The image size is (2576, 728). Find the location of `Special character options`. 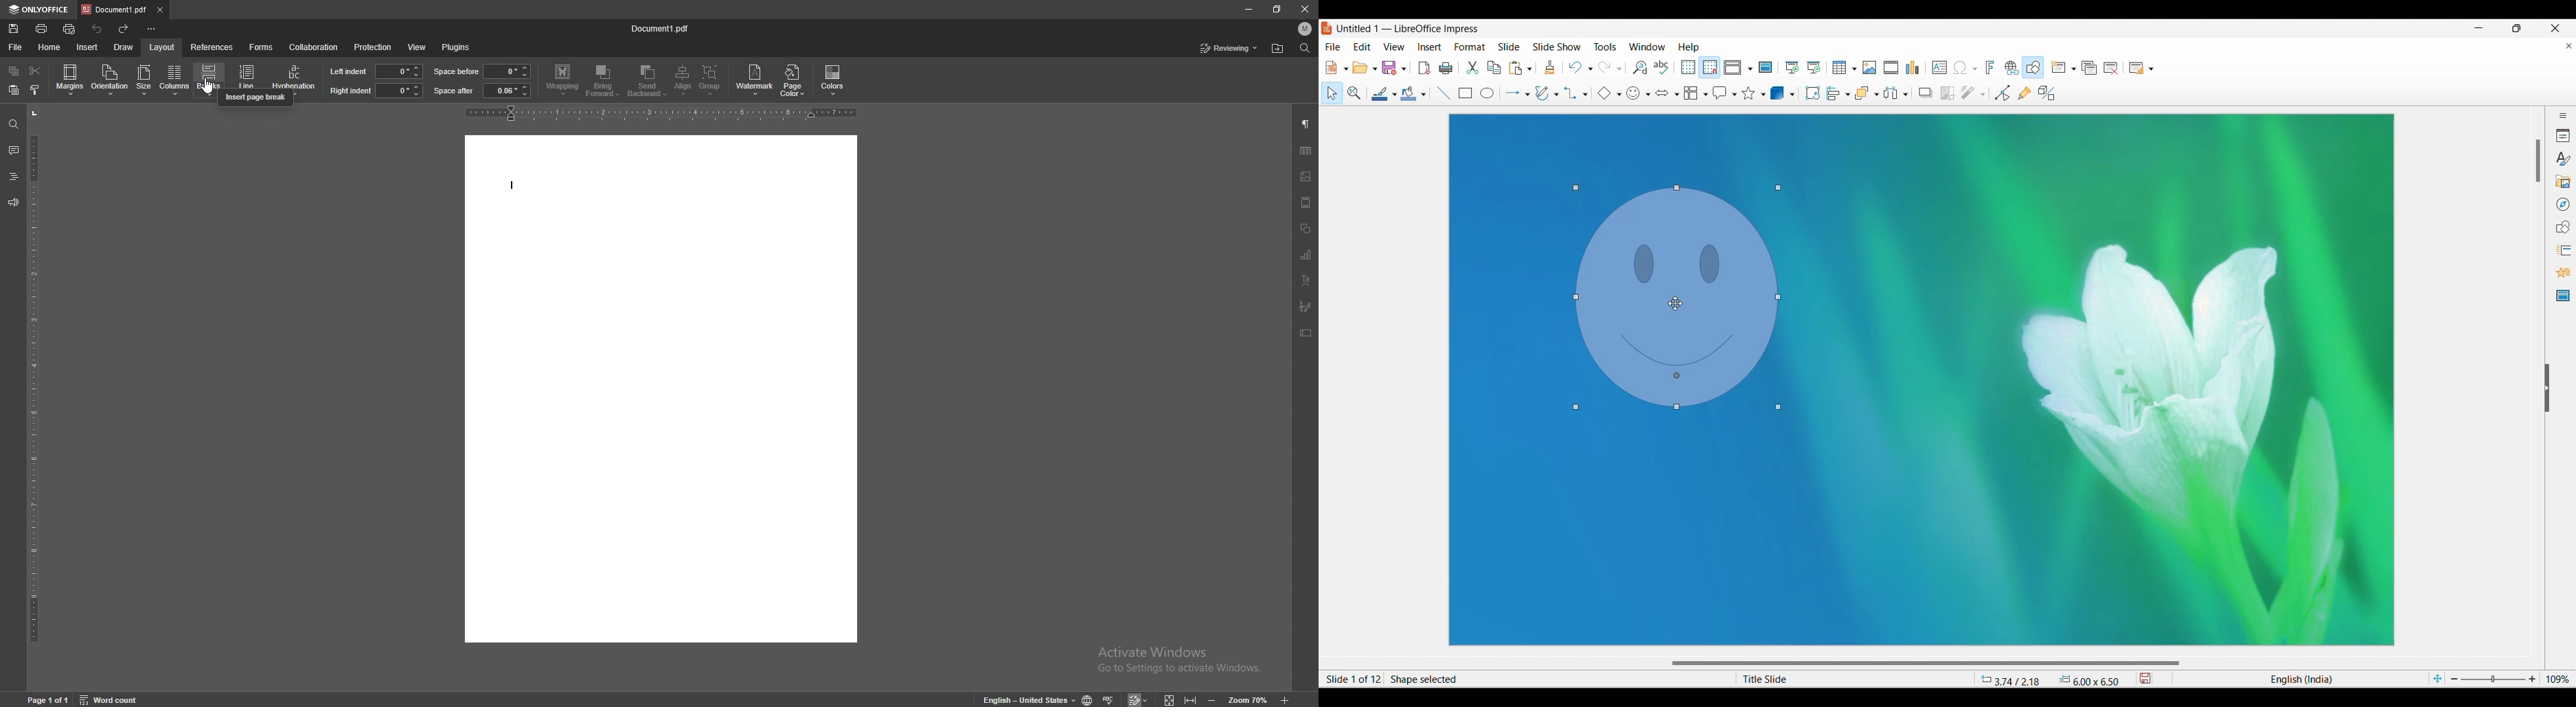

Special character options is located at coordinates (1975, 69).